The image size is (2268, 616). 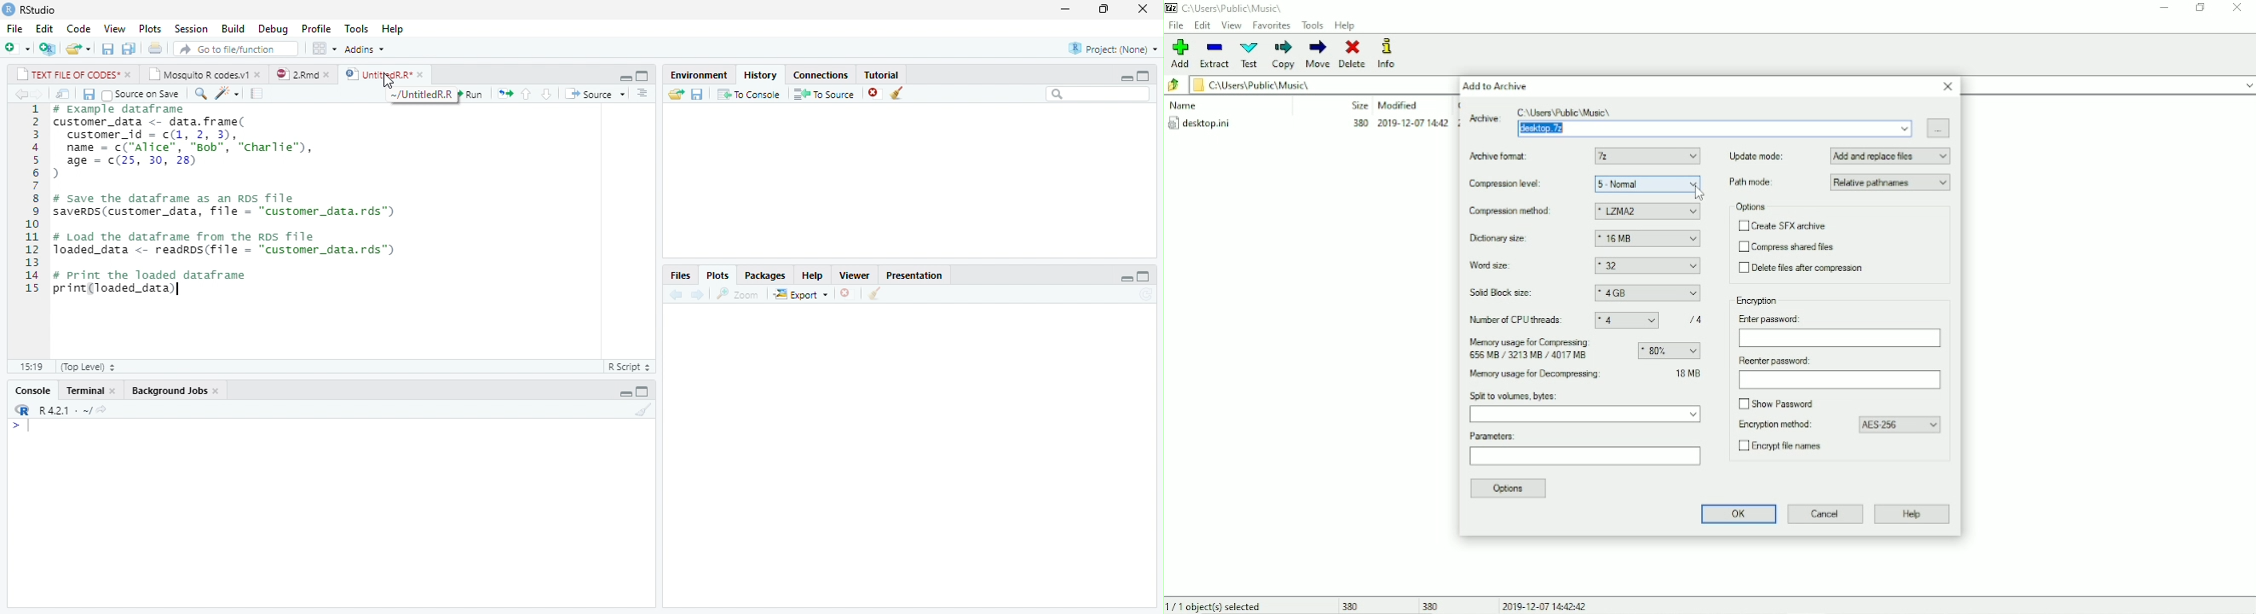 What do you see at coordinates (1144, 275) in the screenshot?
I see `maximize` at bounding box center [1144, 275].